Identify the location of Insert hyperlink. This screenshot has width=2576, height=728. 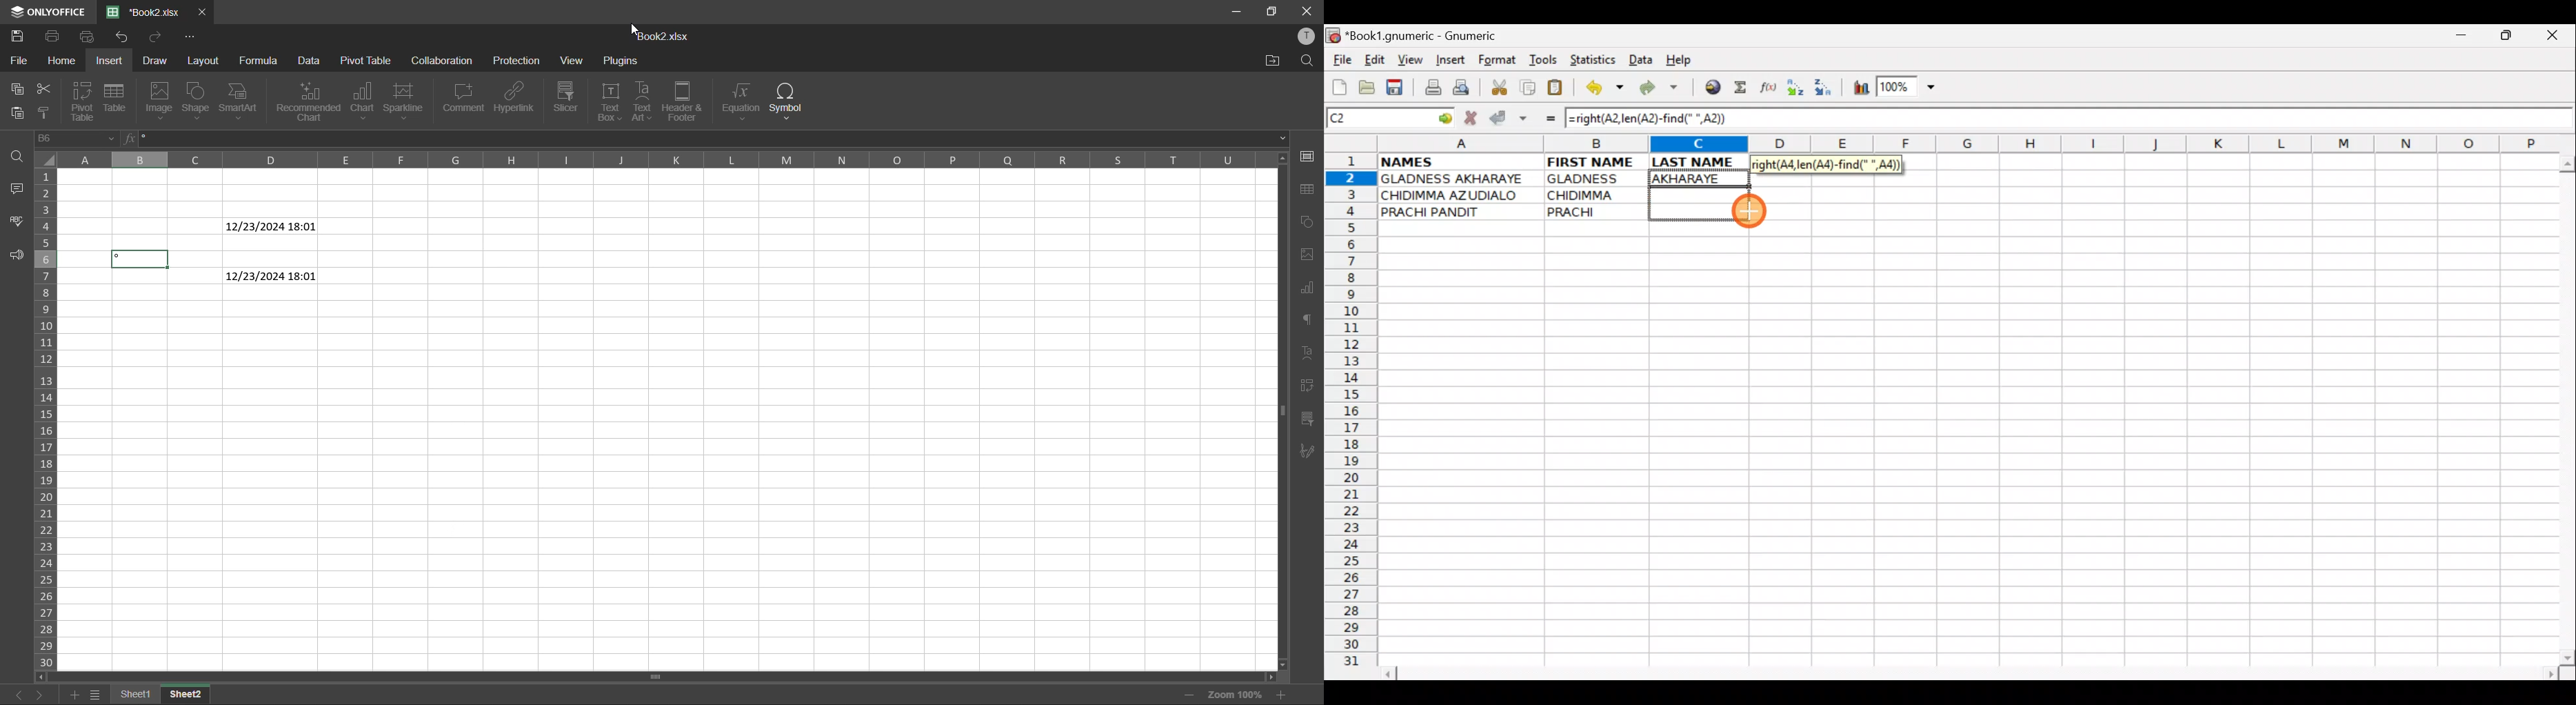
(1711, 88).